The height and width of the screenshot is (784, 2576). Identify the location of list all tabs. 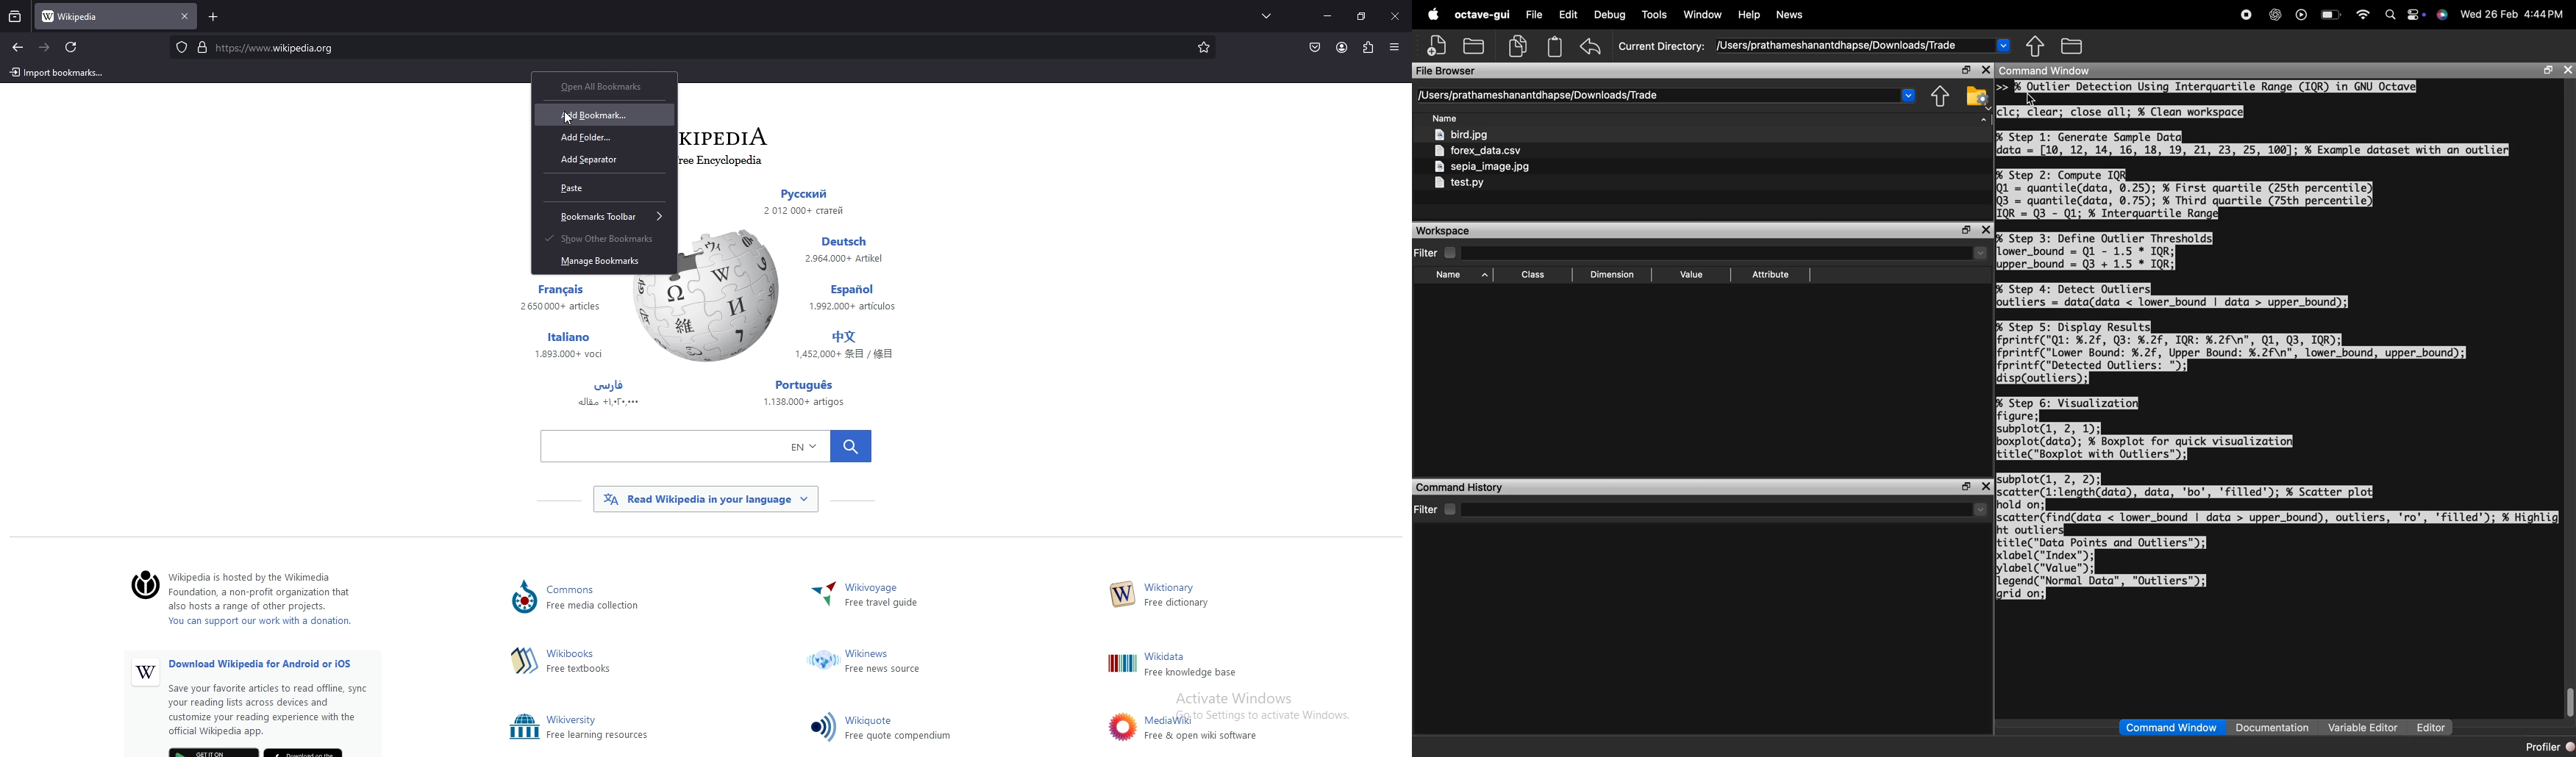
(1271, 15).